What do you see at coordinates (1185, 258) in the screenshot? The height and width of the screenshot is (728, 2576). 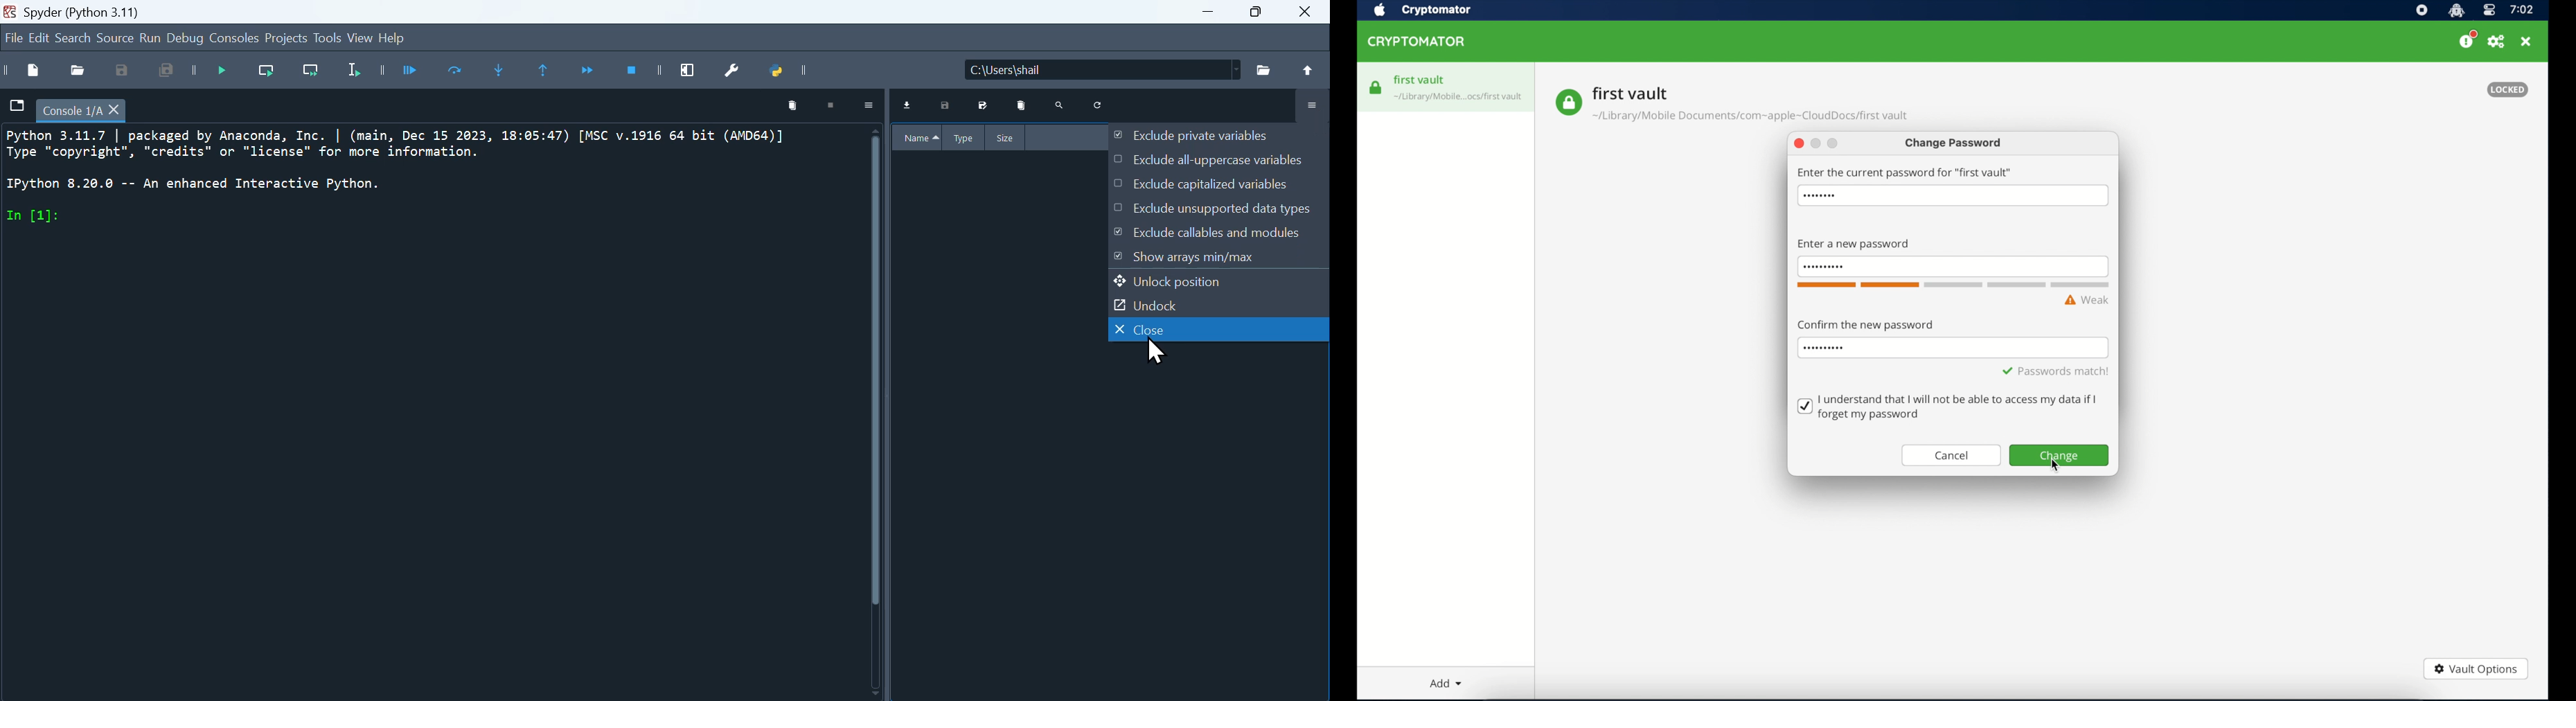 I see `Show Array Min/Max` at bounding box center [1185, 258].